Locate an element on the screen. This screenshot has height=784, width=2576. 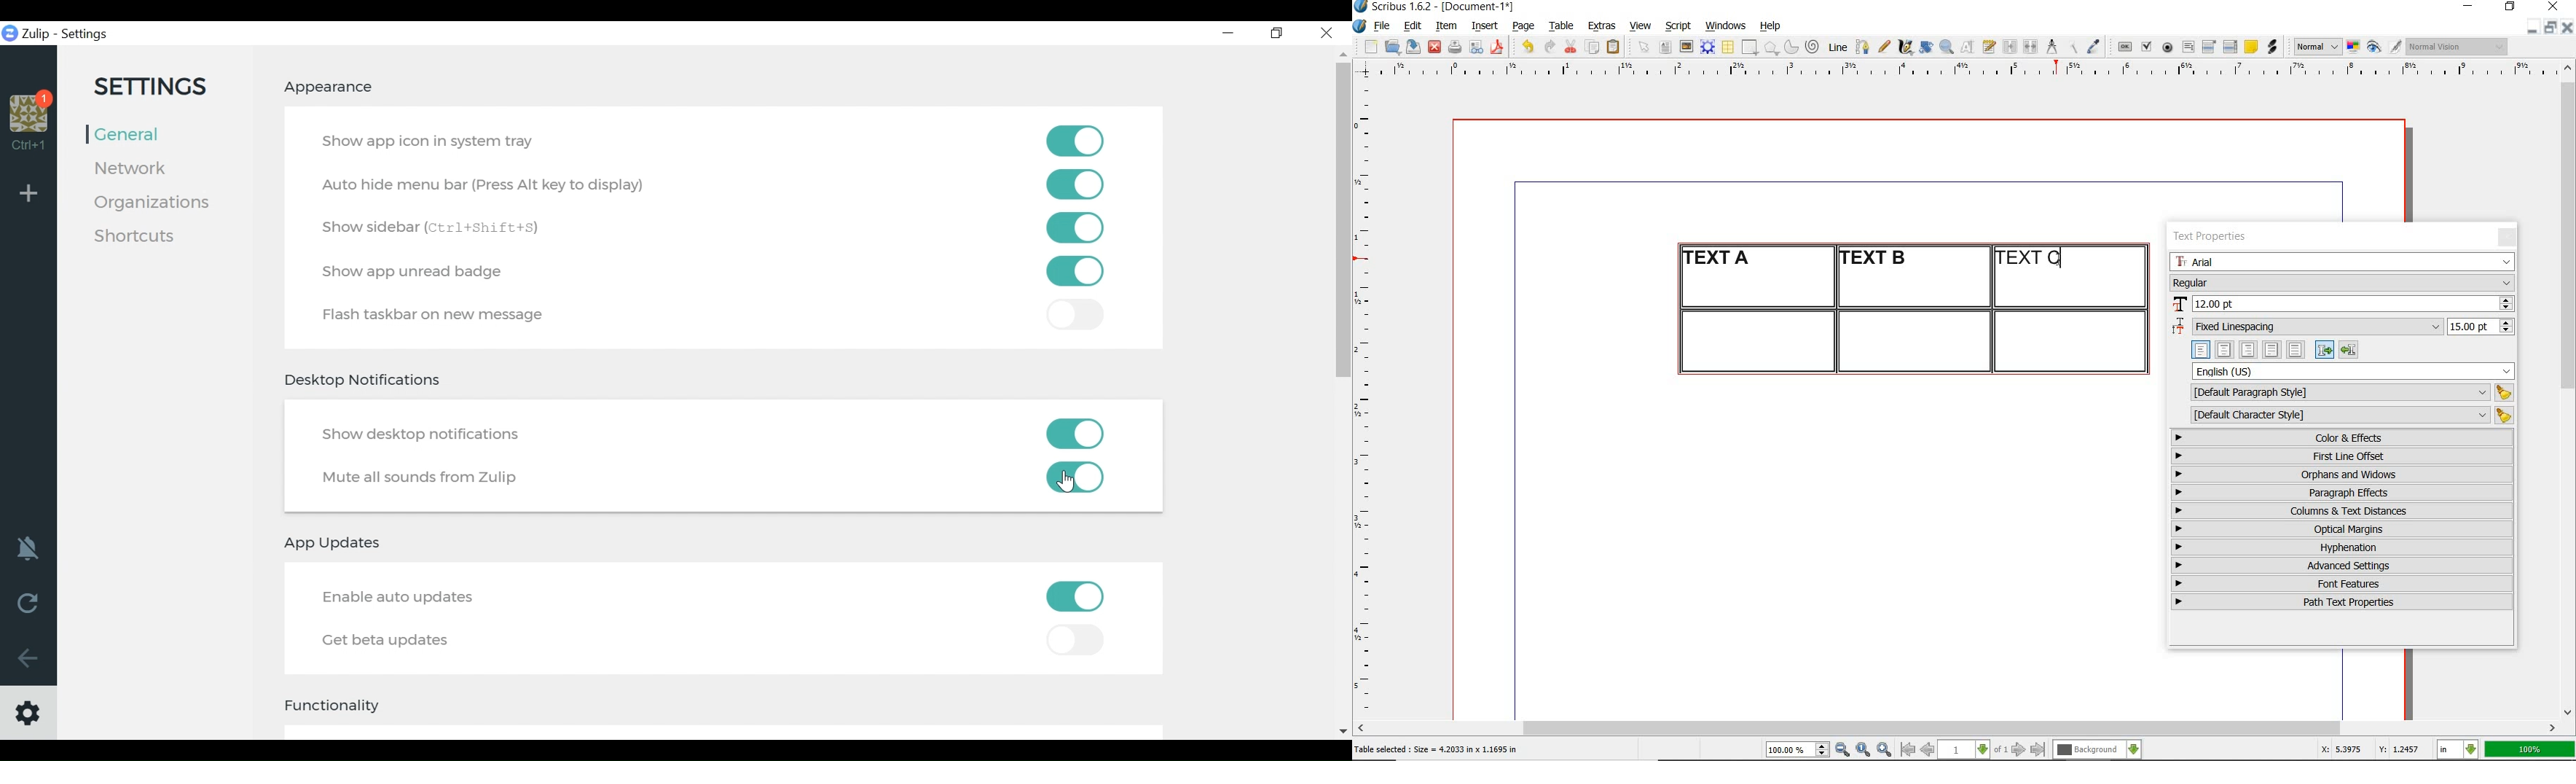
pdf check box is located at coordinates (2145, 47).